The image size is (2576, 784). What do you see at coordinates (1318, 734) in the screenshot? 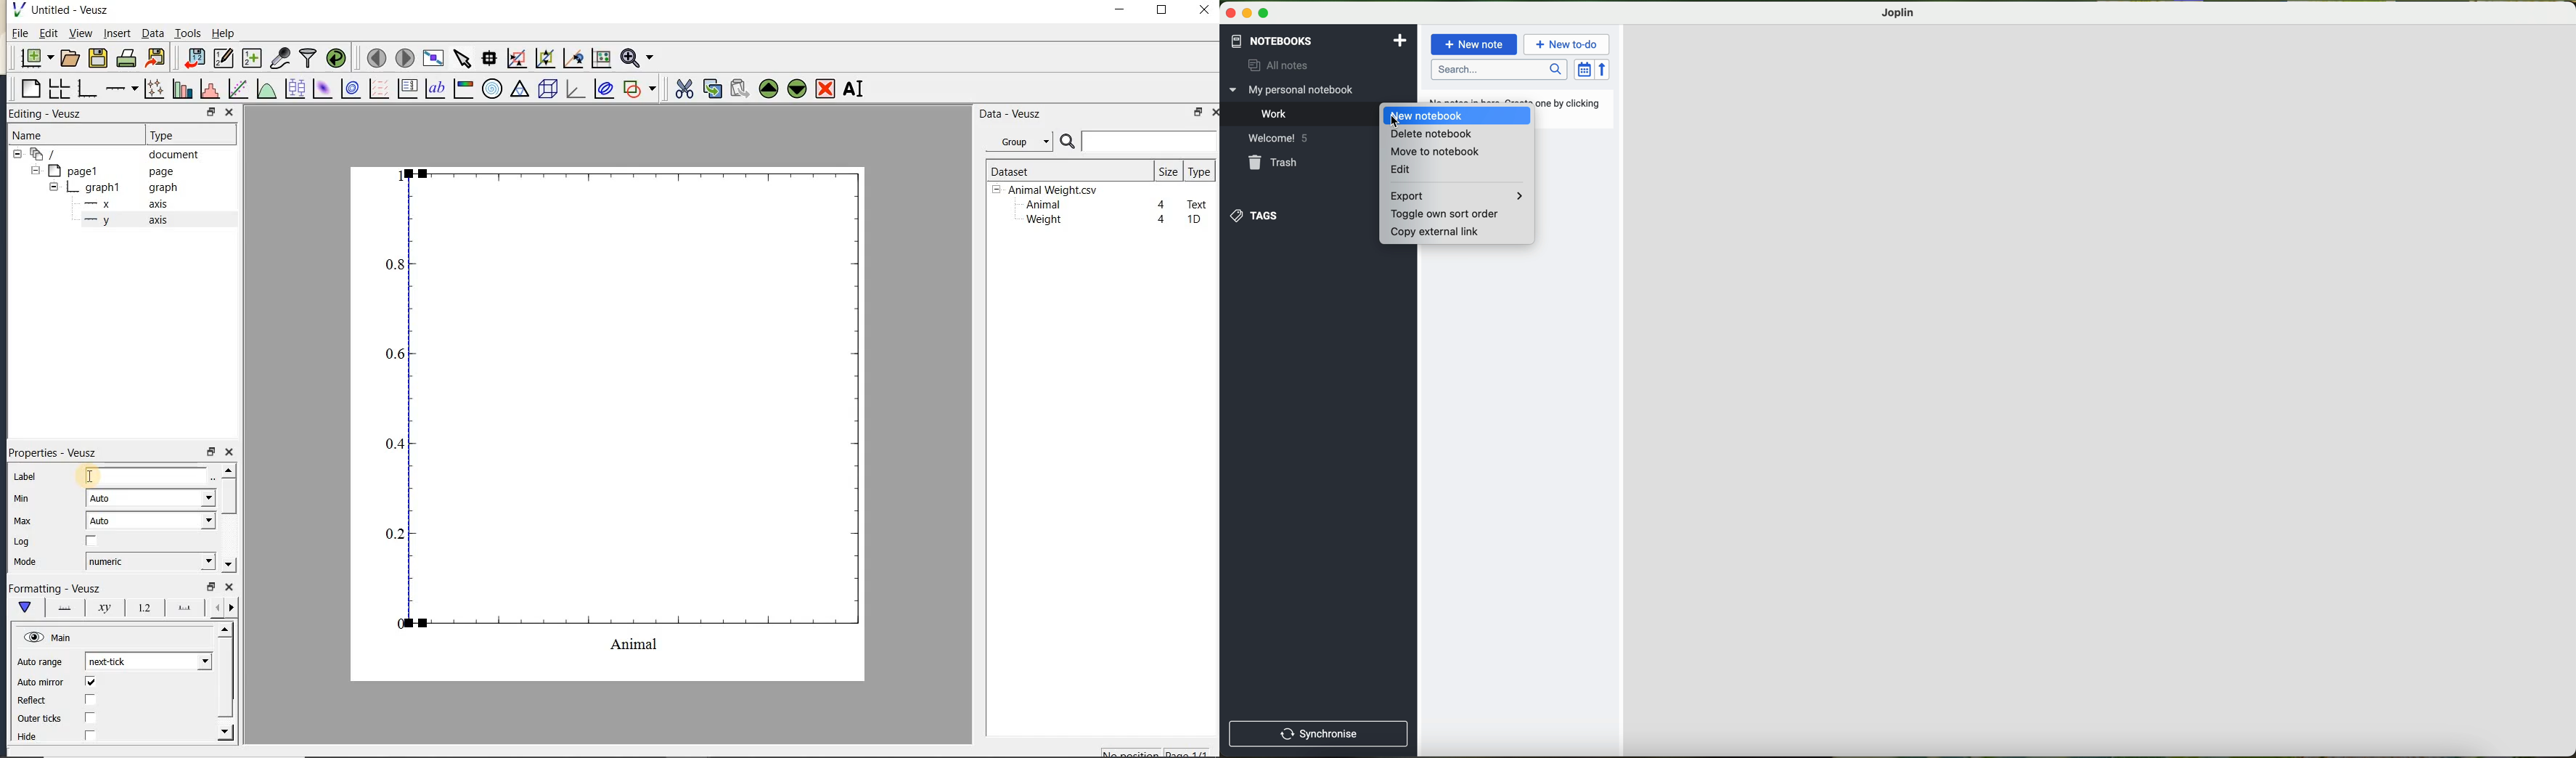
I see `synchronise button` at bounding box center [1318, 734].